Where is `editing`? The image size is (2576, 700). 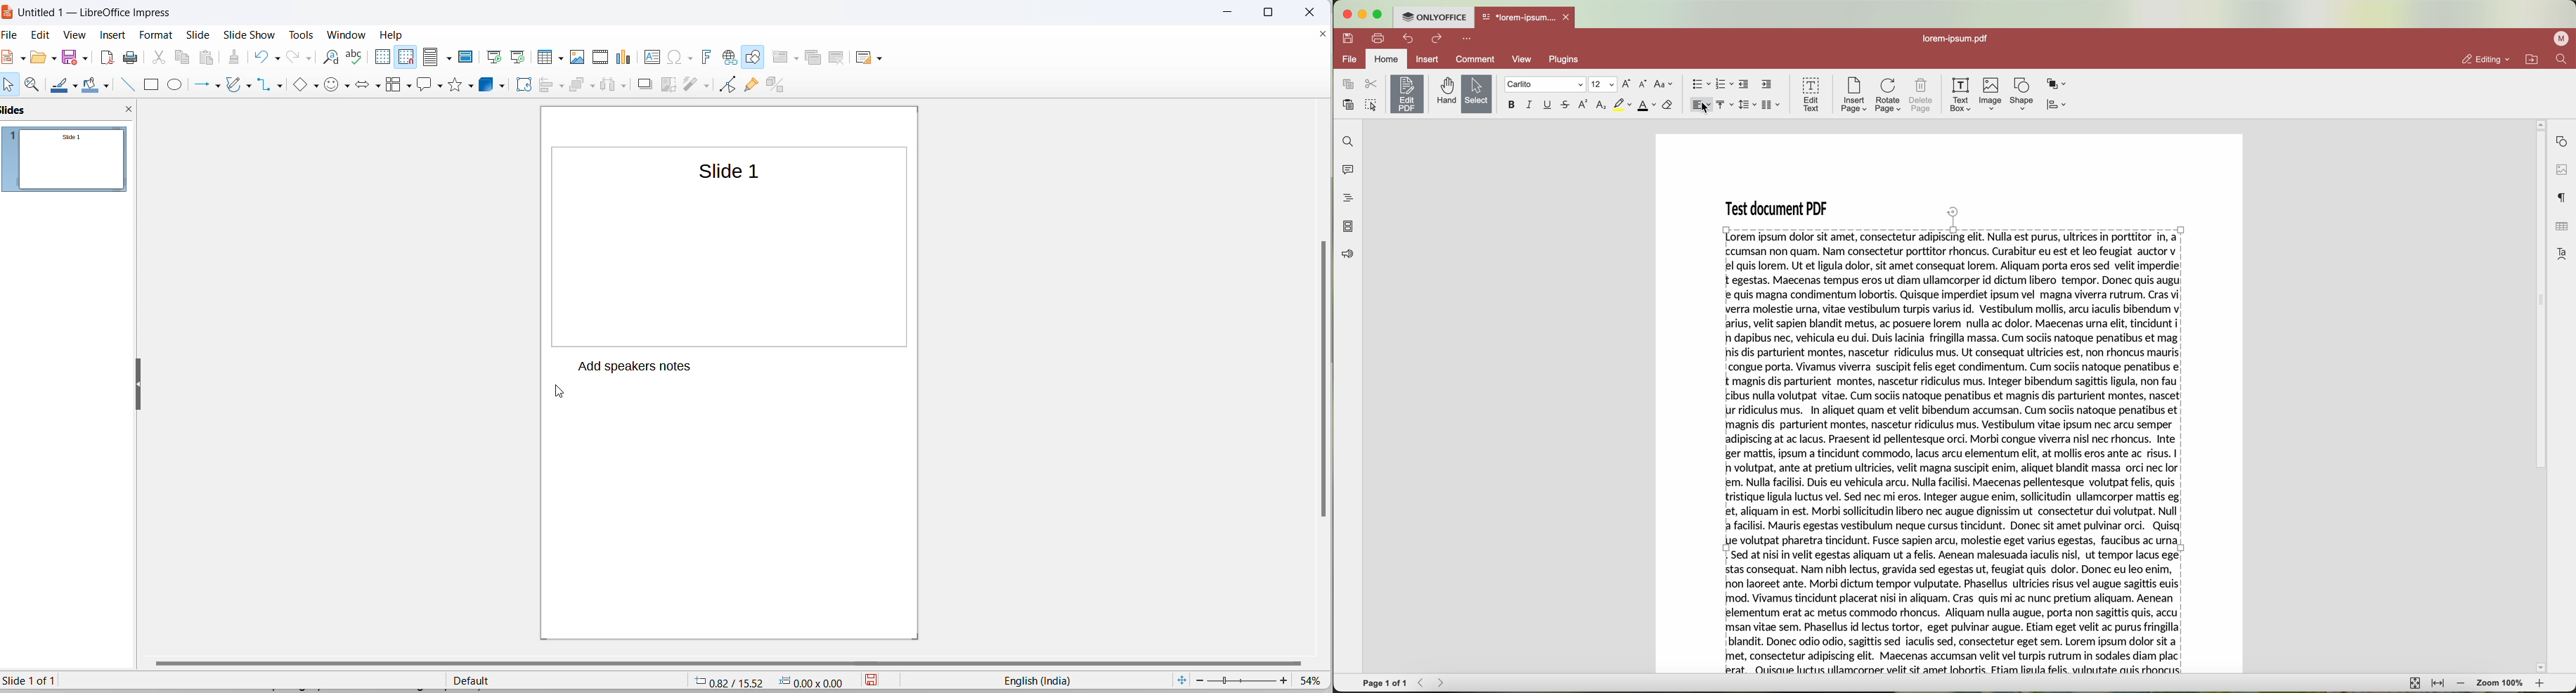
editing is located at coordinates (2482, 57).